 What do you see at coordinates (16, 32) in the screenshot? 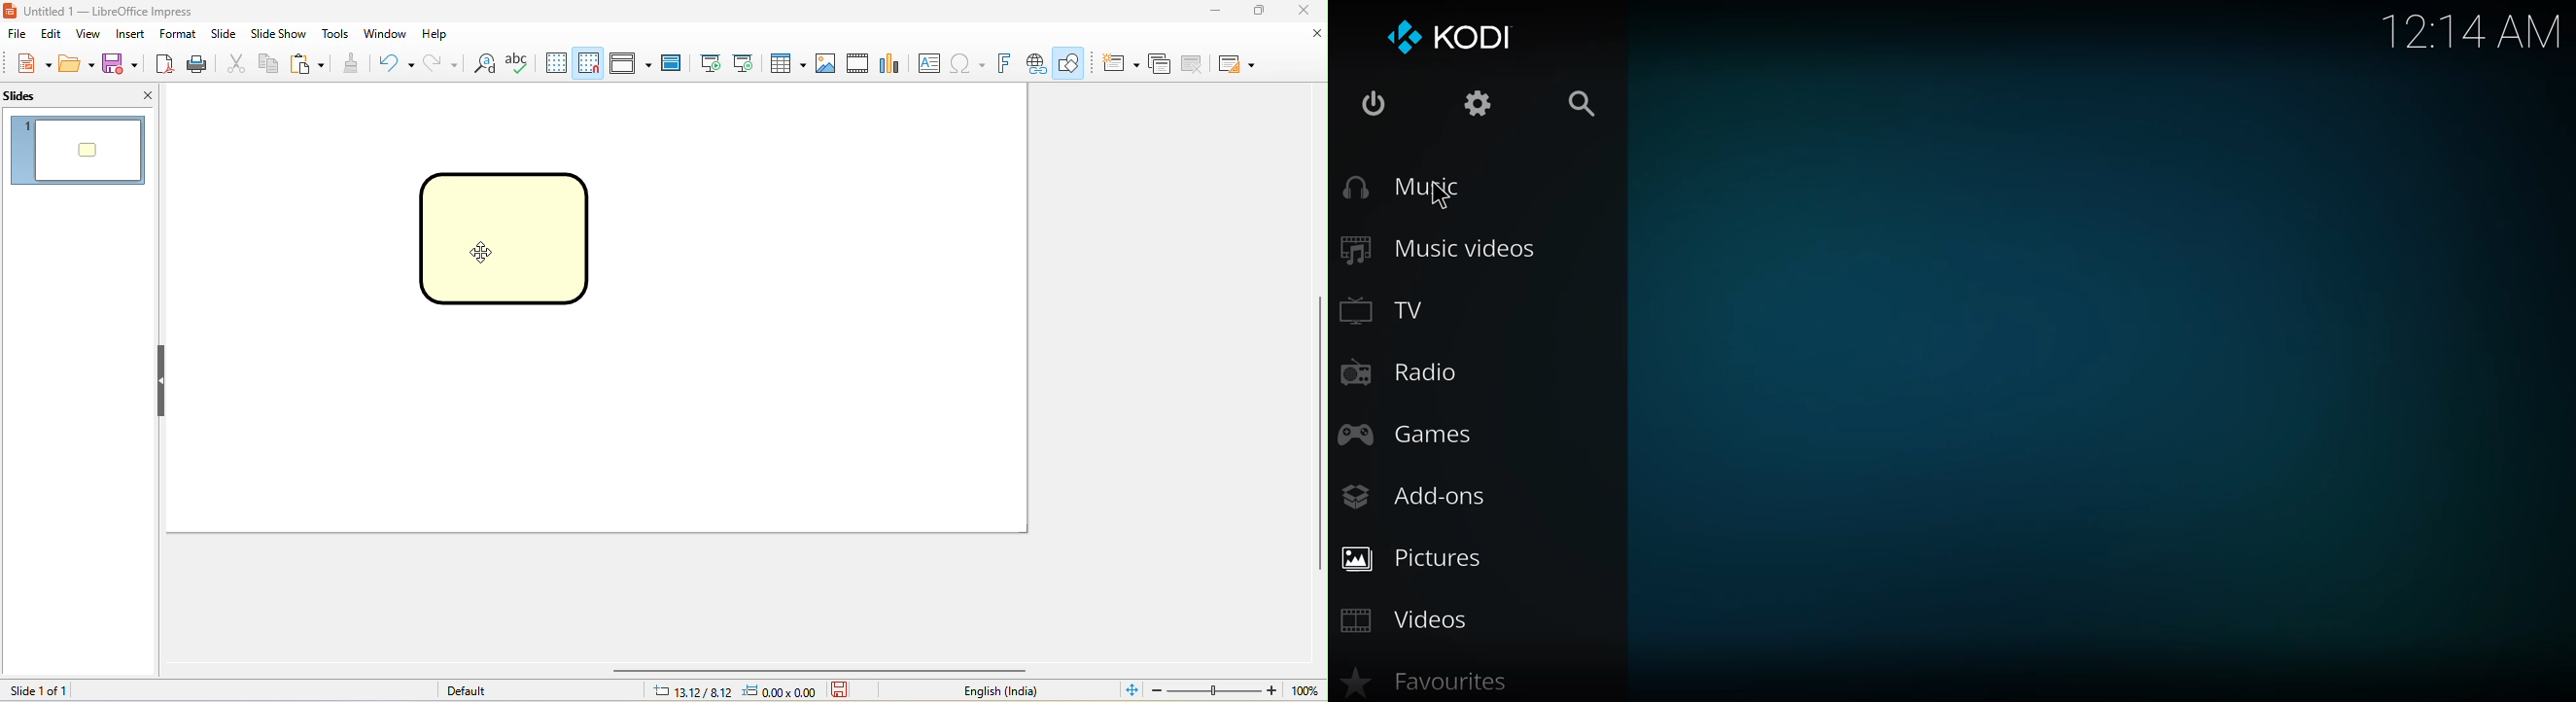
I see `file` at bounding box center [16, 32].